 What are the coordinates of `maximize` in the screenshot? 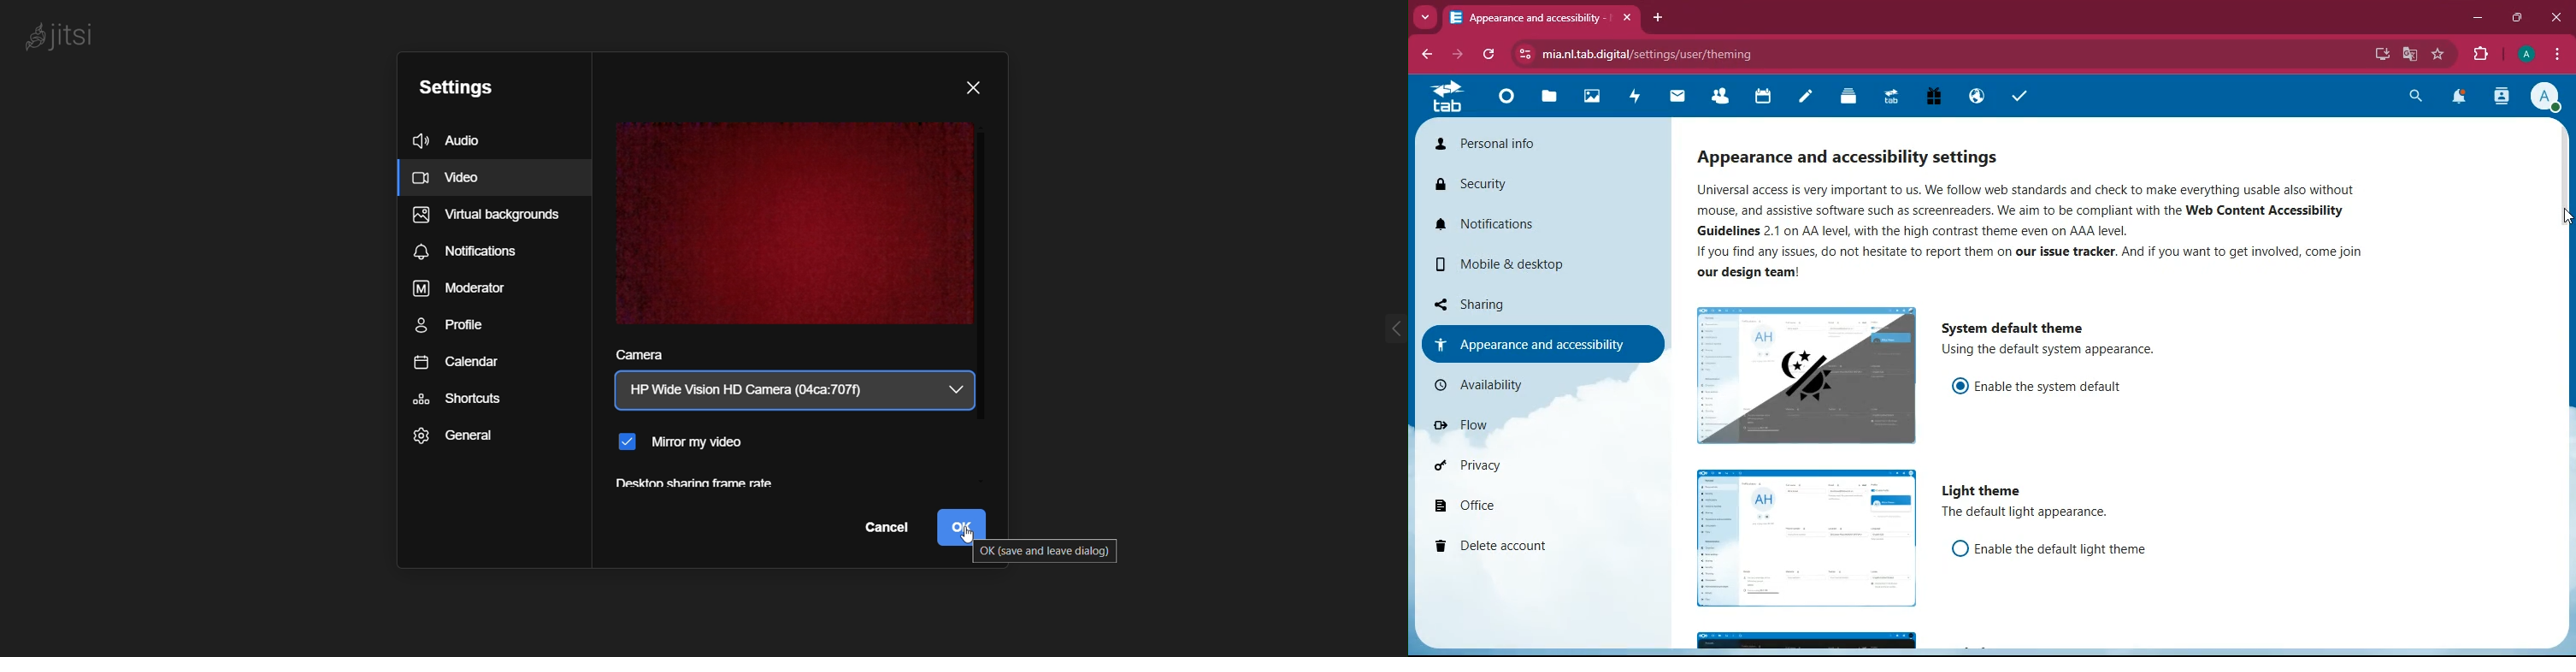 It's located at (2514, 16).